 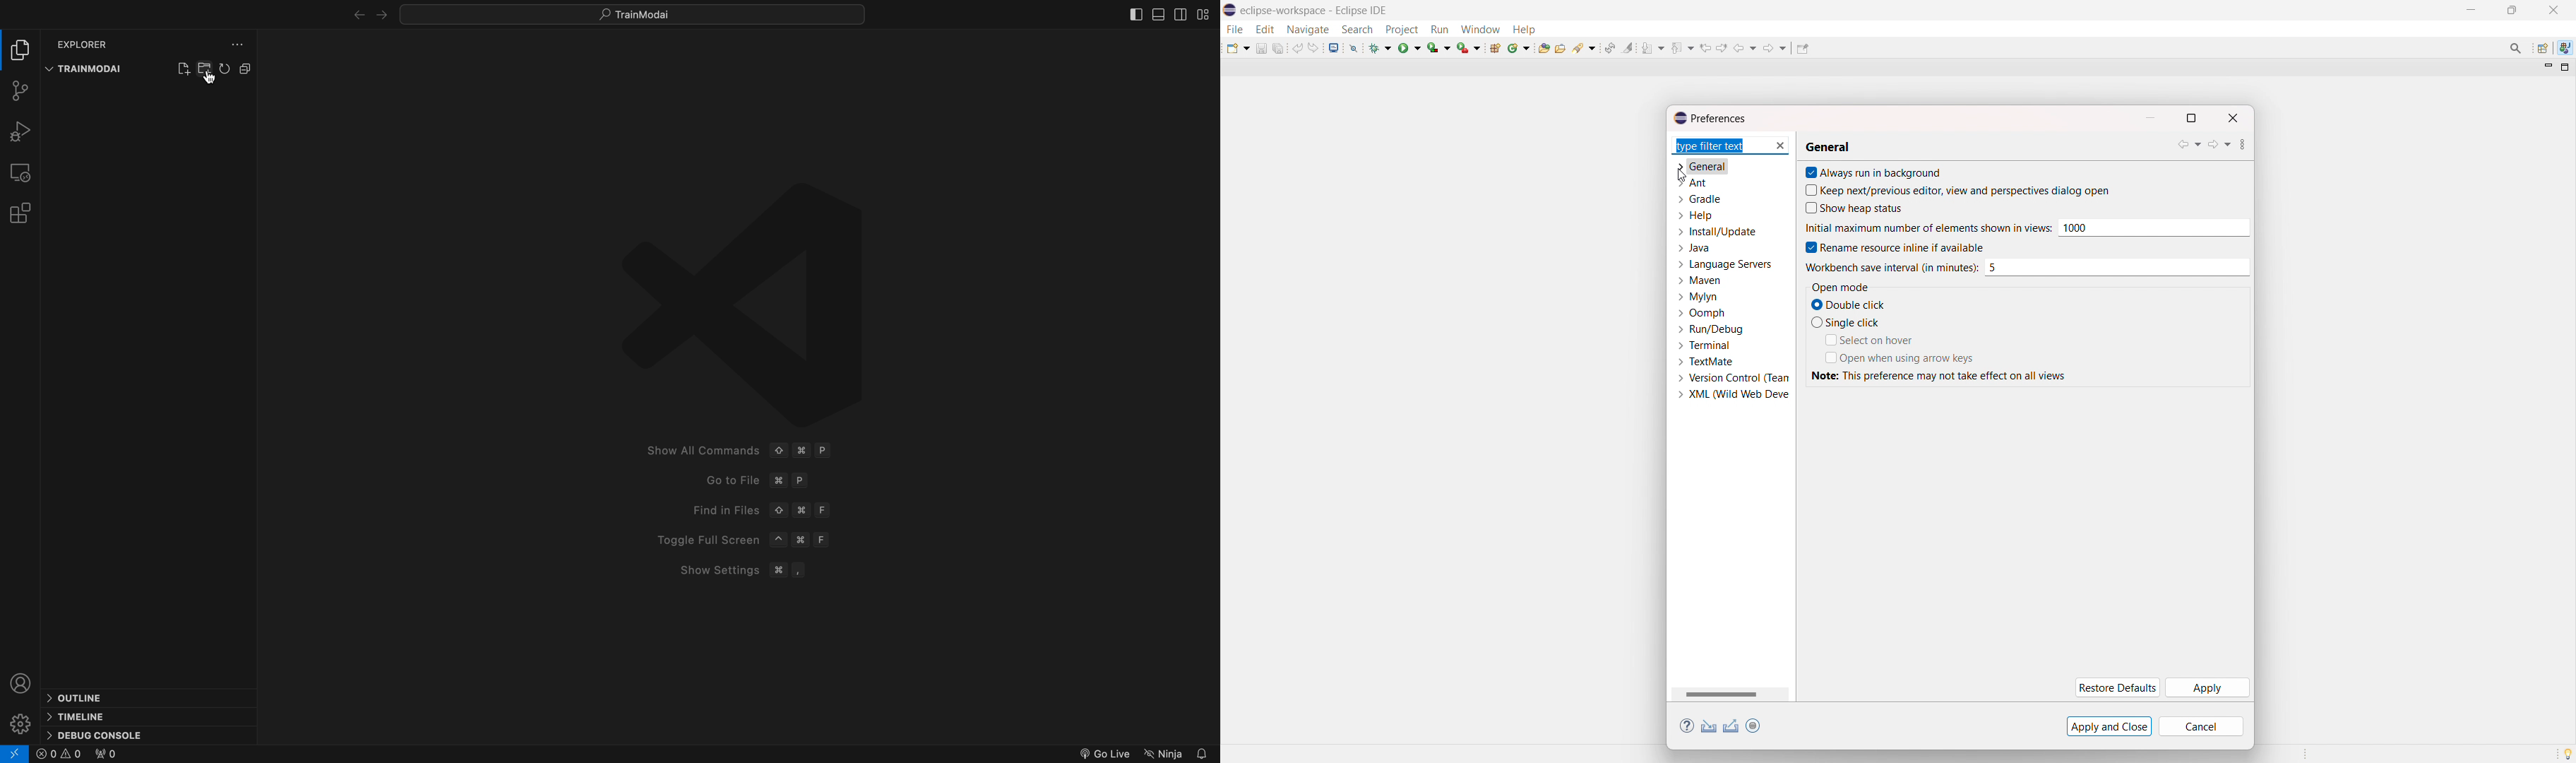 I want to click on search, so click(x=1357, y=30).